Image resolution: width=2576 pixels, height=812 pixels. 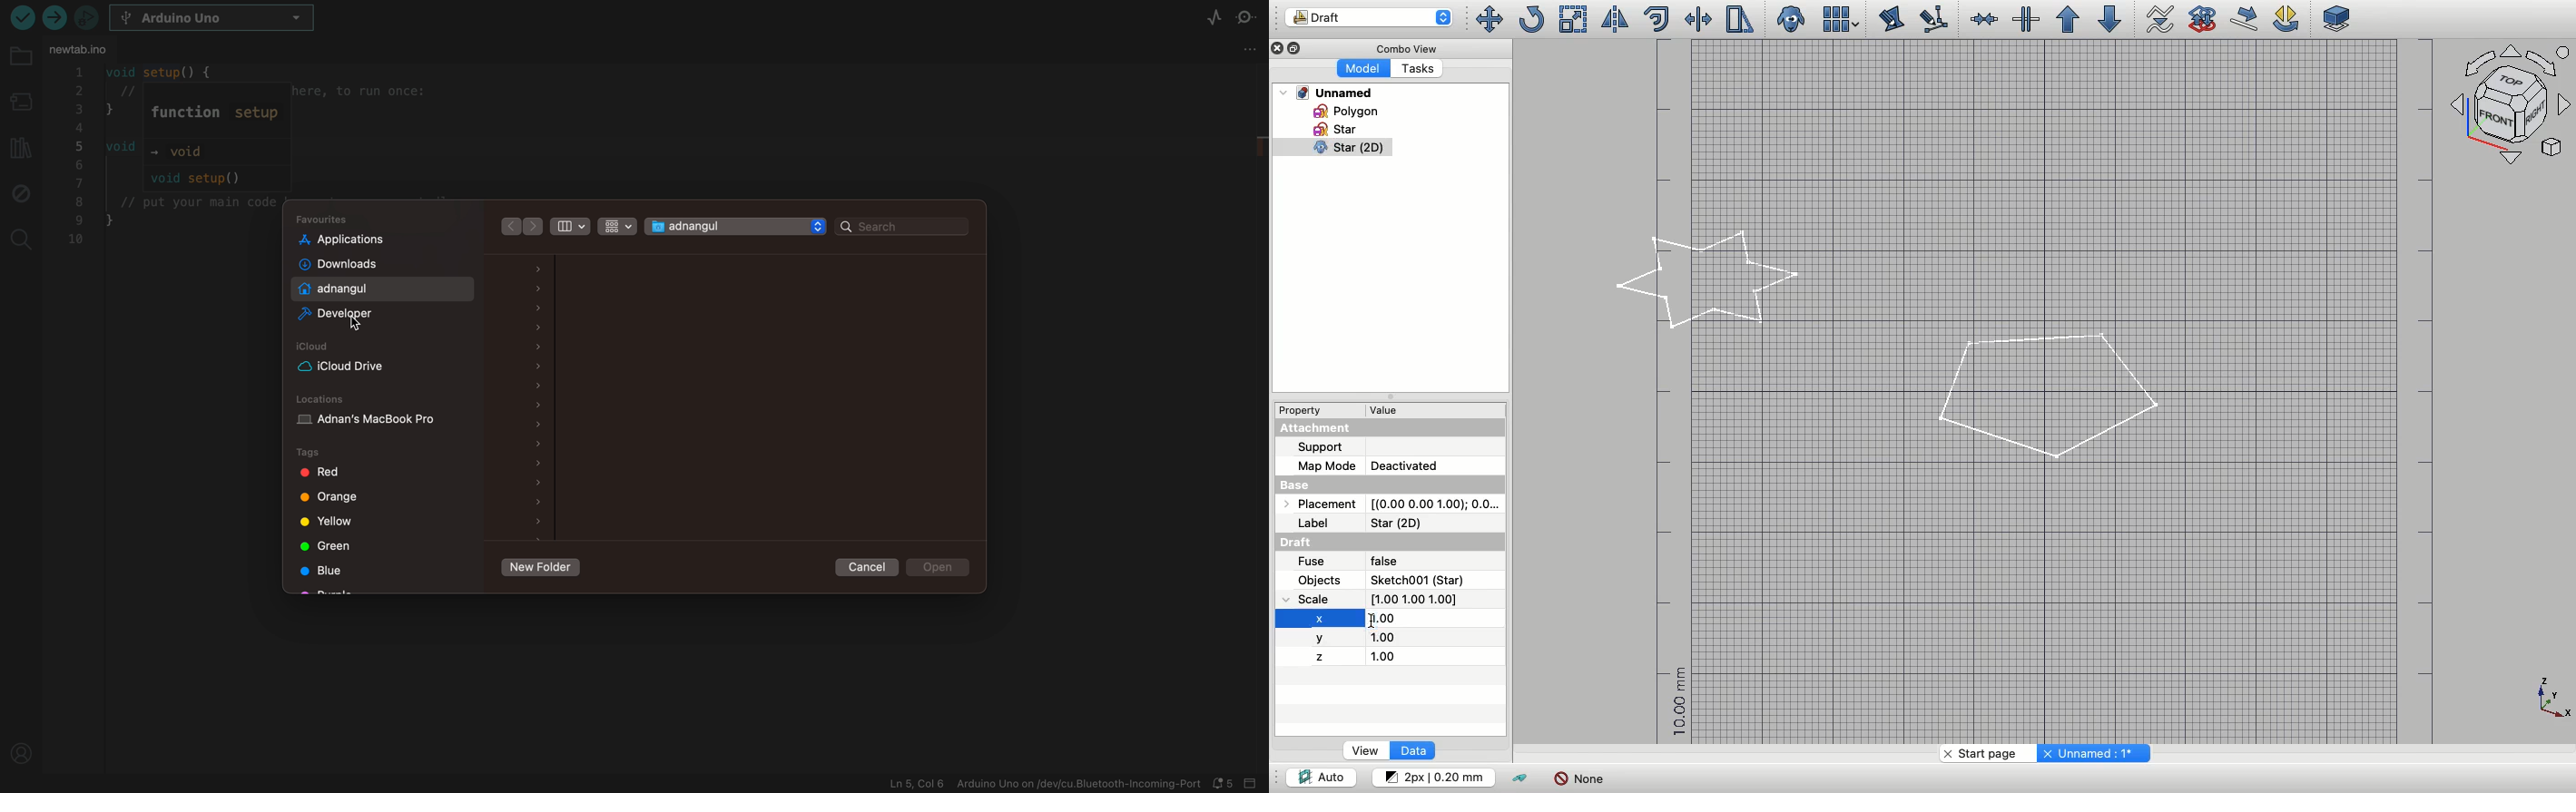 What do you see at coordinates (1301, 410) in the screenshot?
I see `Property` at bounding box center [1301, 410].